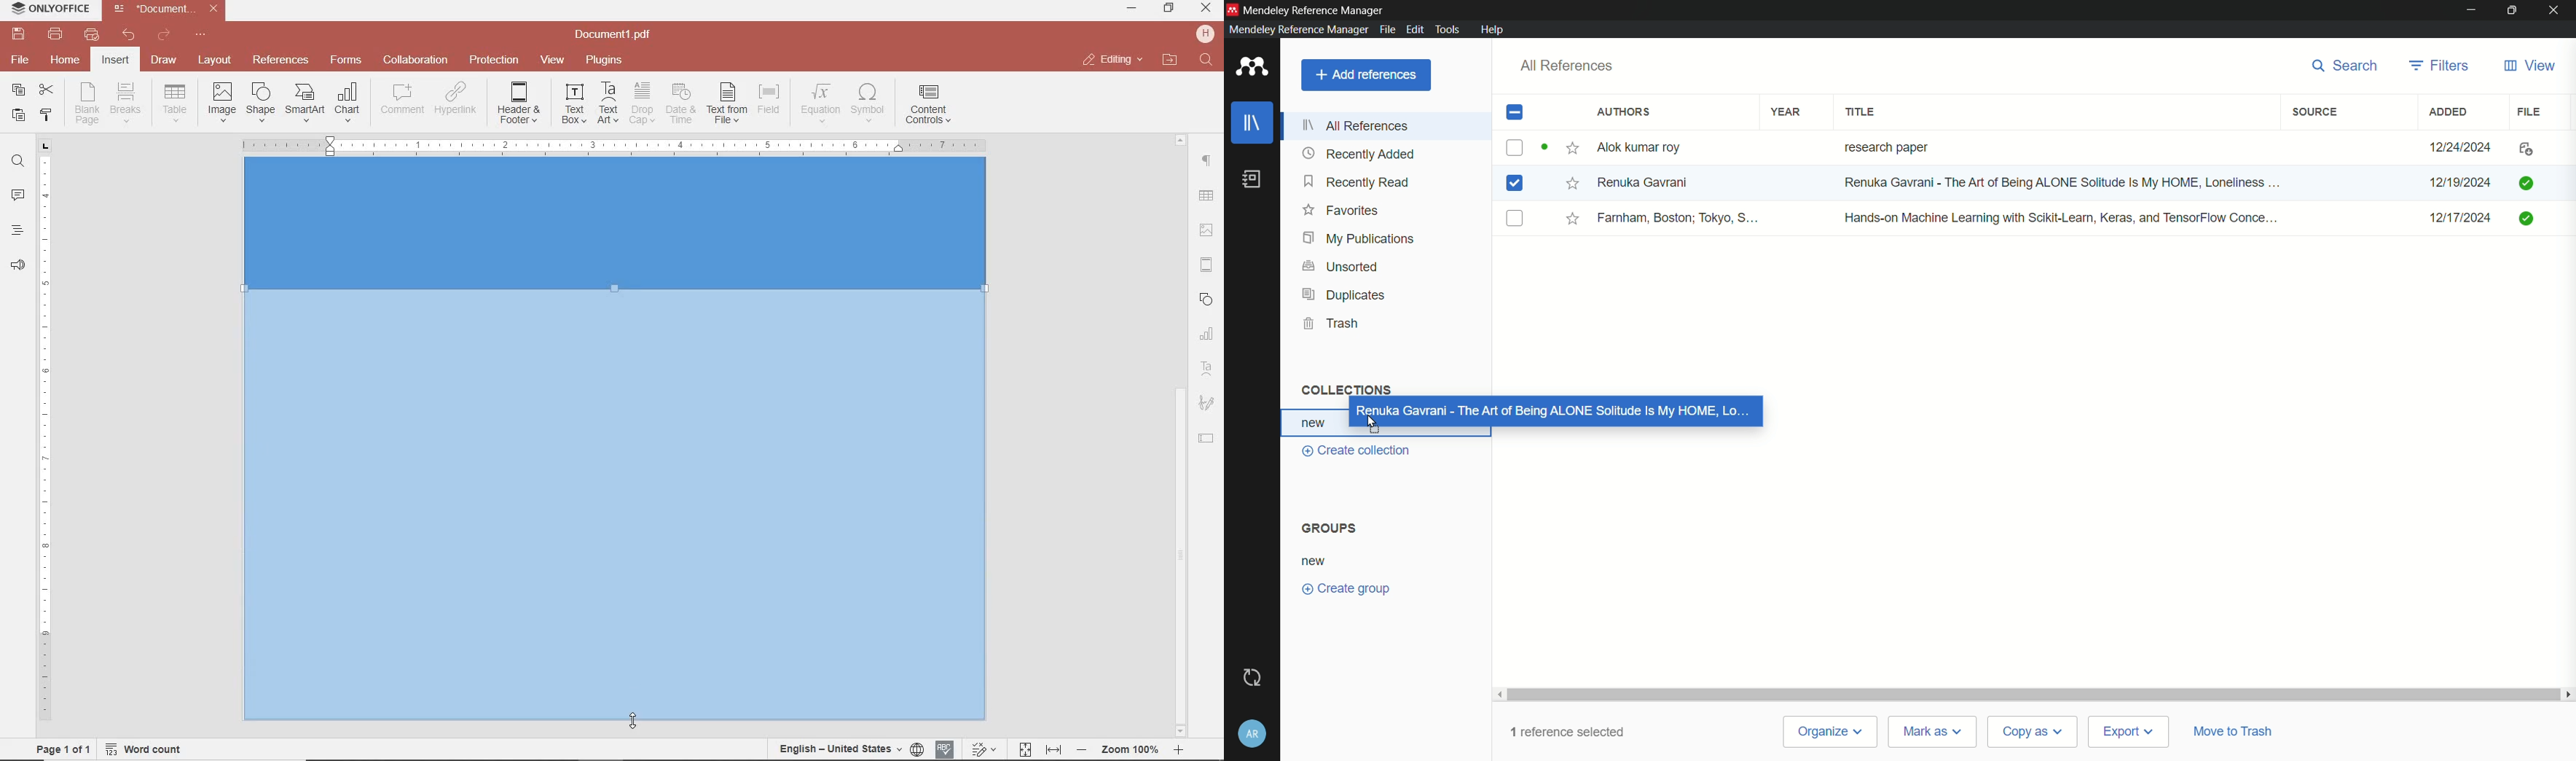 The height and width of the screenshot is (784, 2576). Describe the element at coordinates (114, 61) in the screenshot. I see `insert` at that location.